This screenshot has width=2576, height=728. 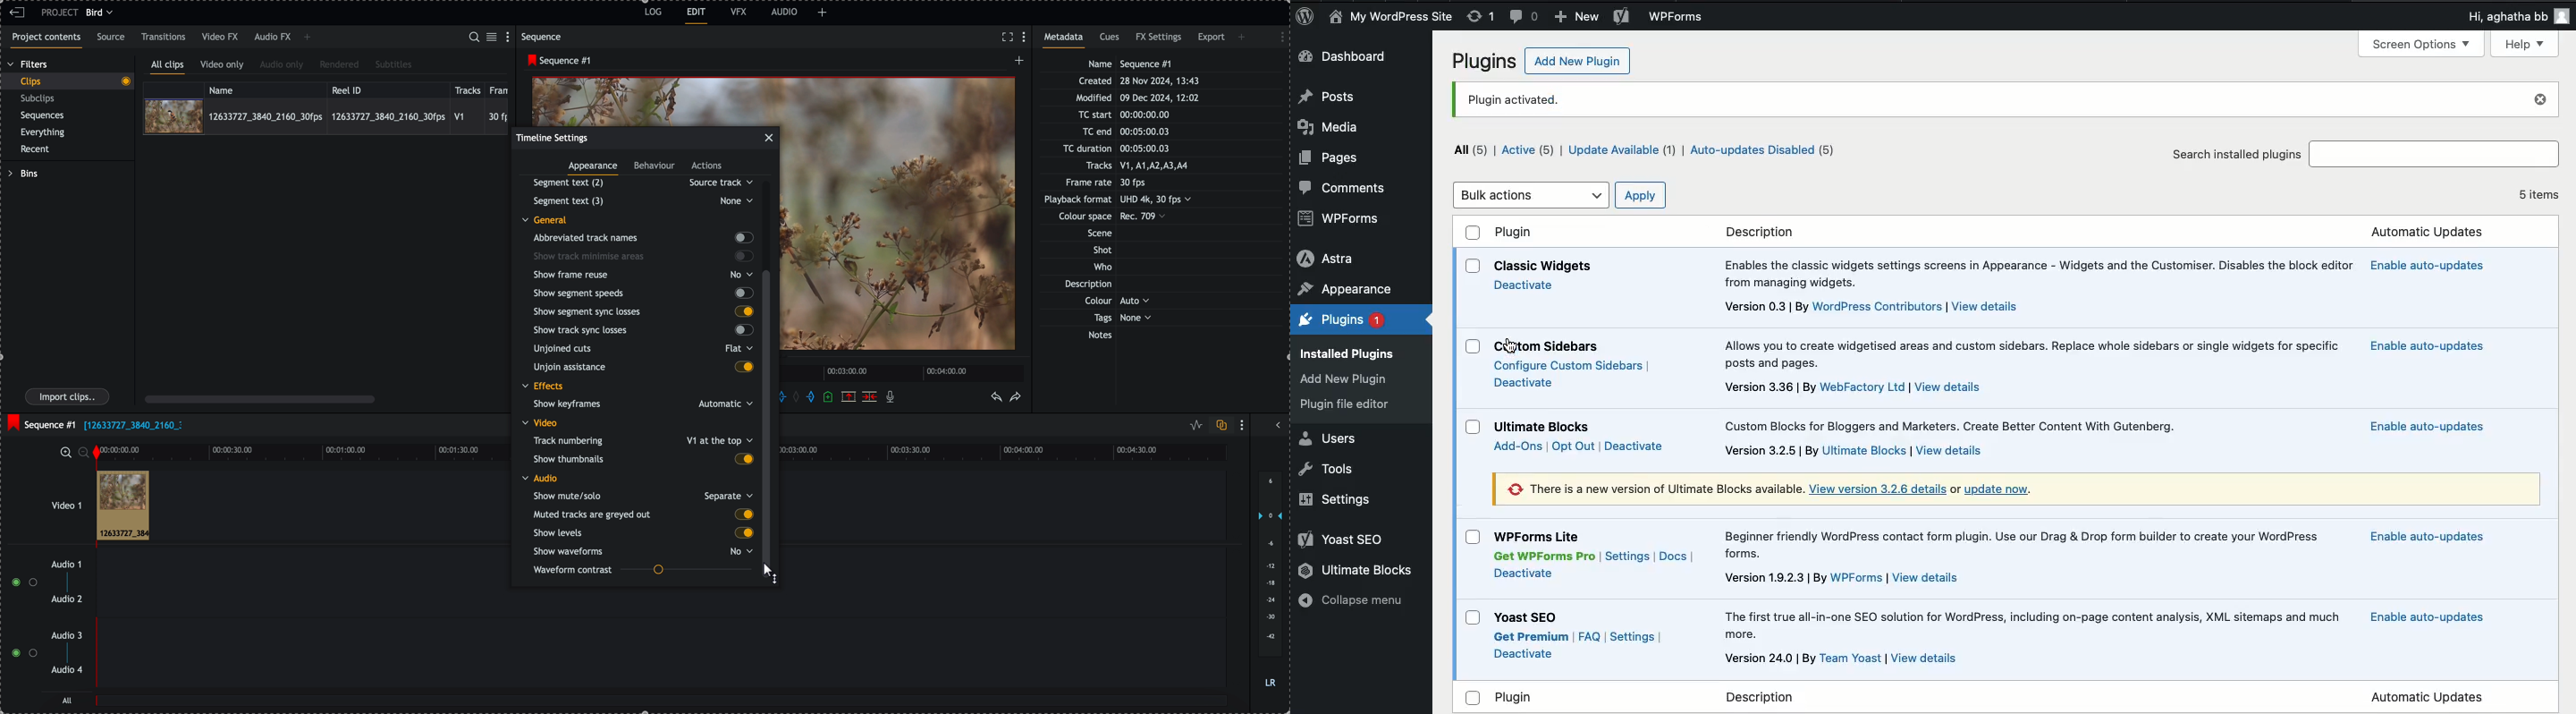 What do you see at coordinates (661, 605) in the screenshot?
I see `track audio` at bounding box center [661, 605].